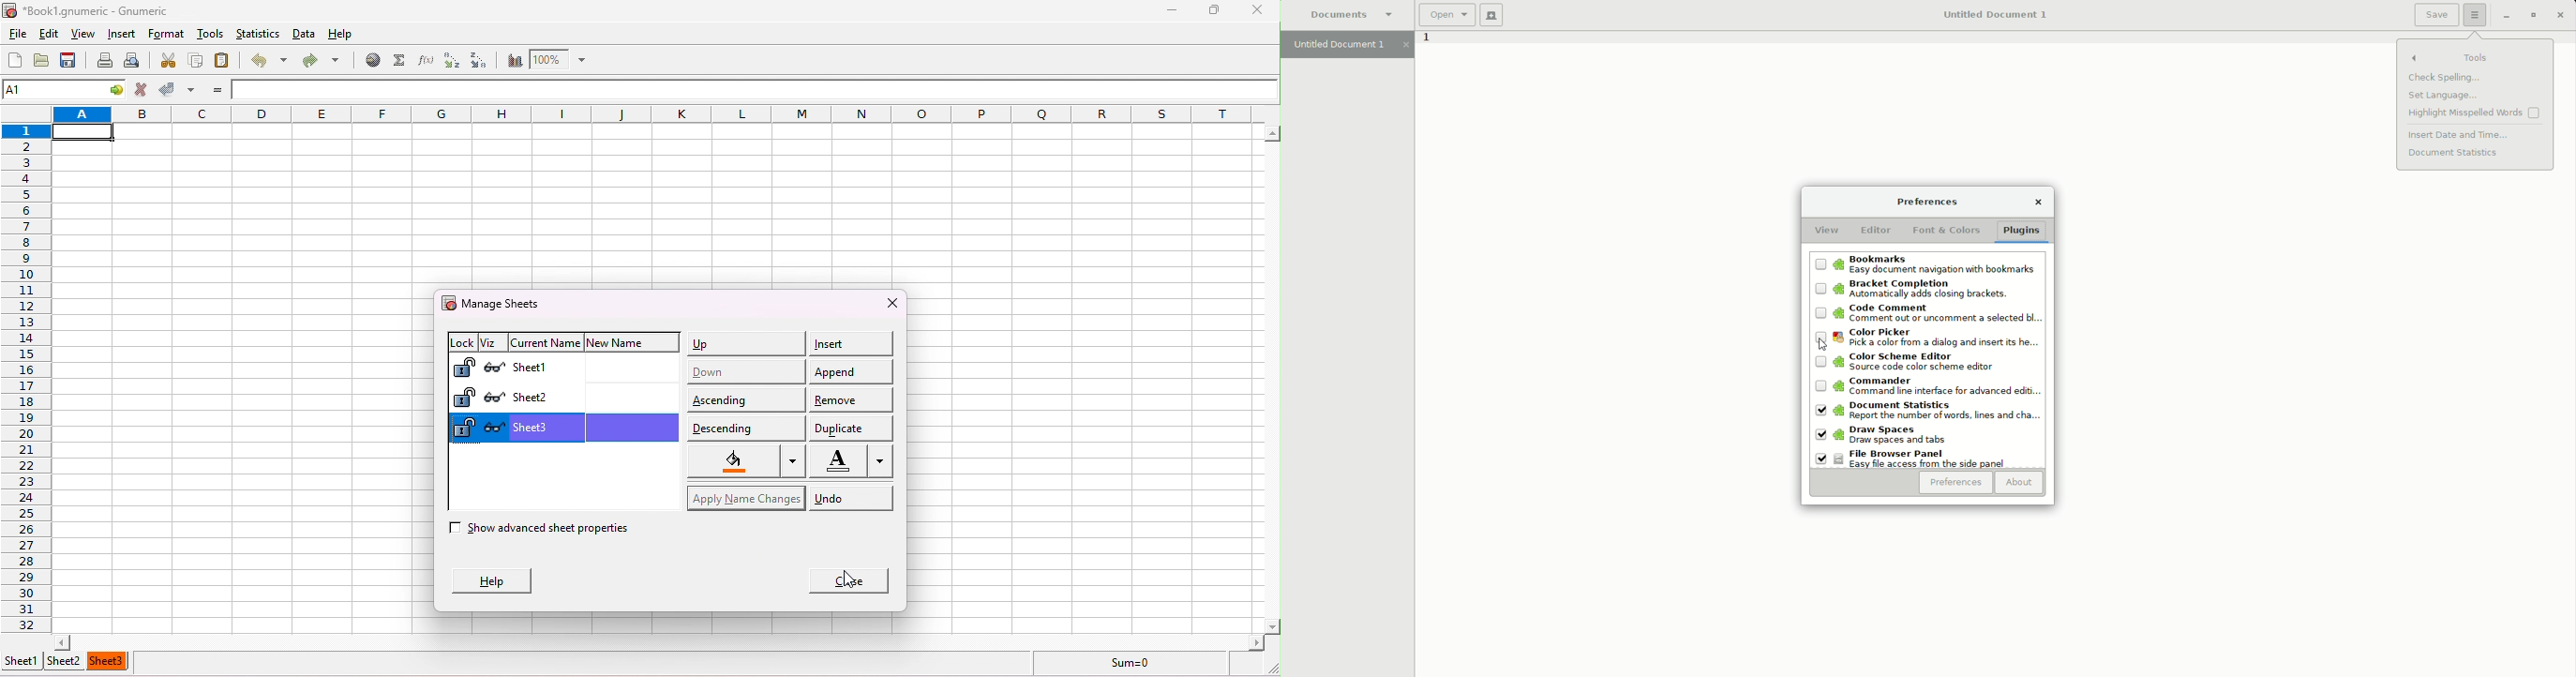 This screenshot has width=2576, height=700. I want to click on Editor, so click(1875, 230).